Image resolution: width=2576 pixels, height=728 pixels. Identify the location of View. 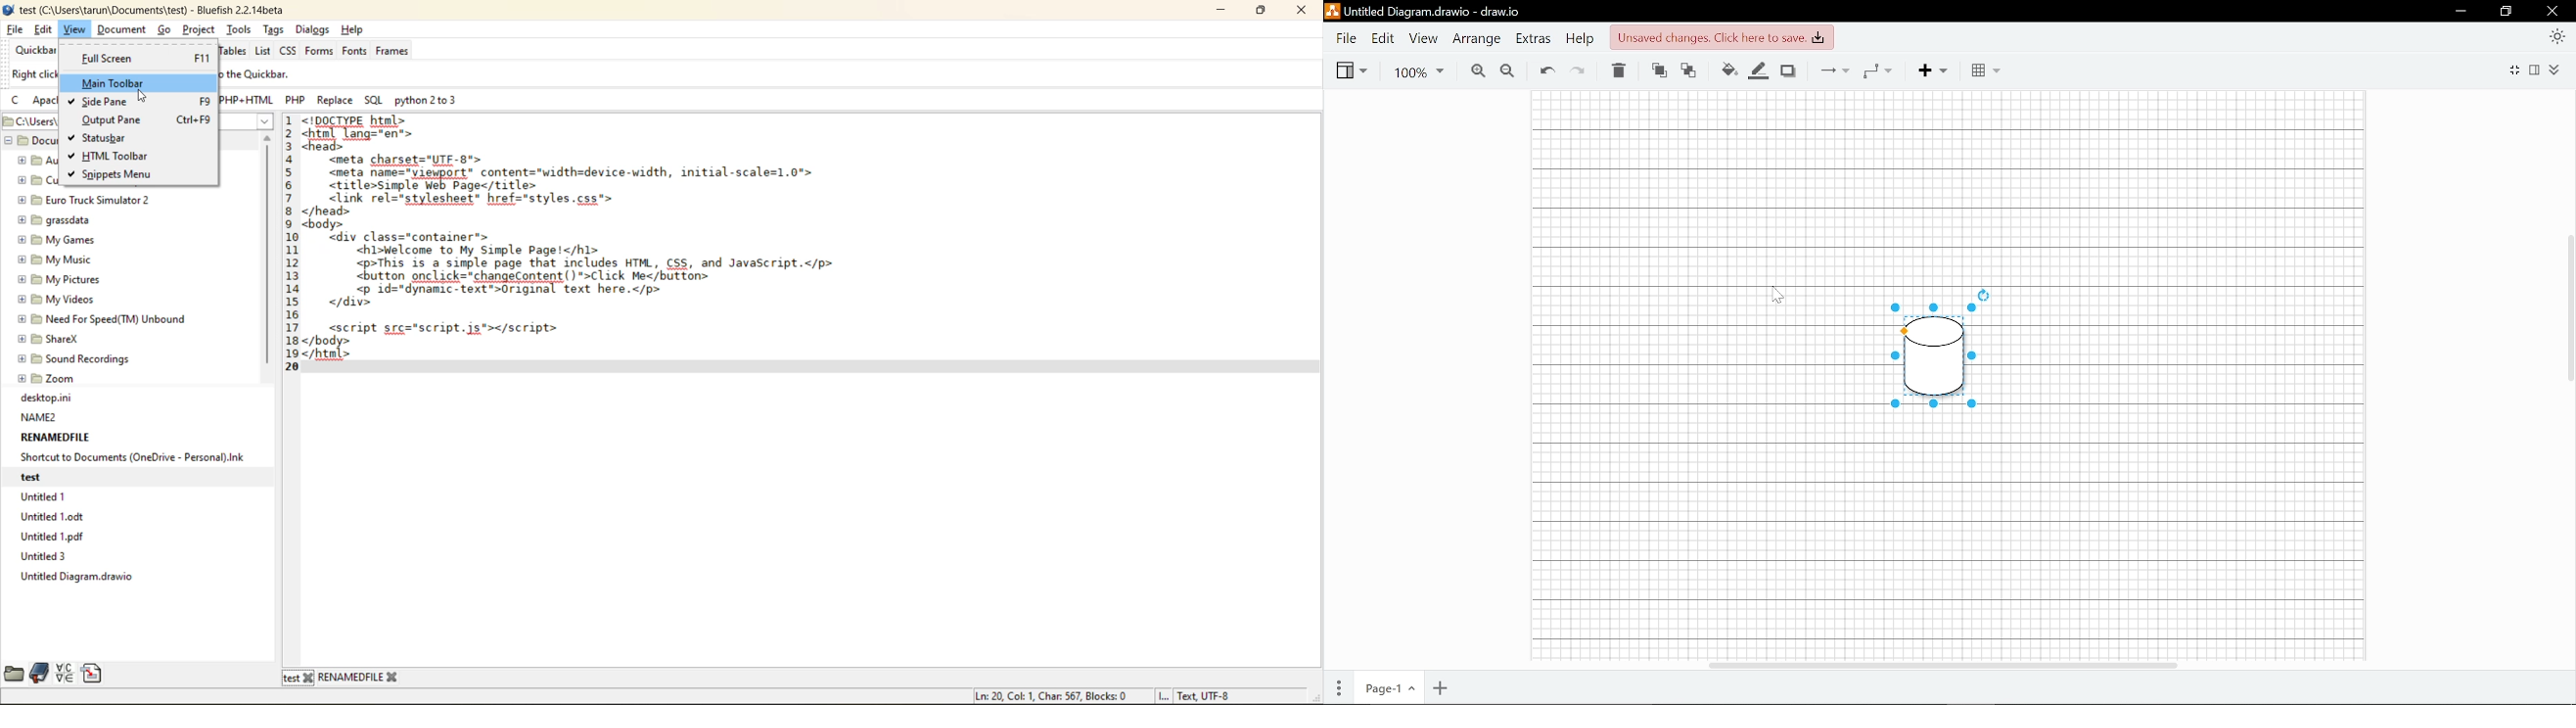
(1422, 39).